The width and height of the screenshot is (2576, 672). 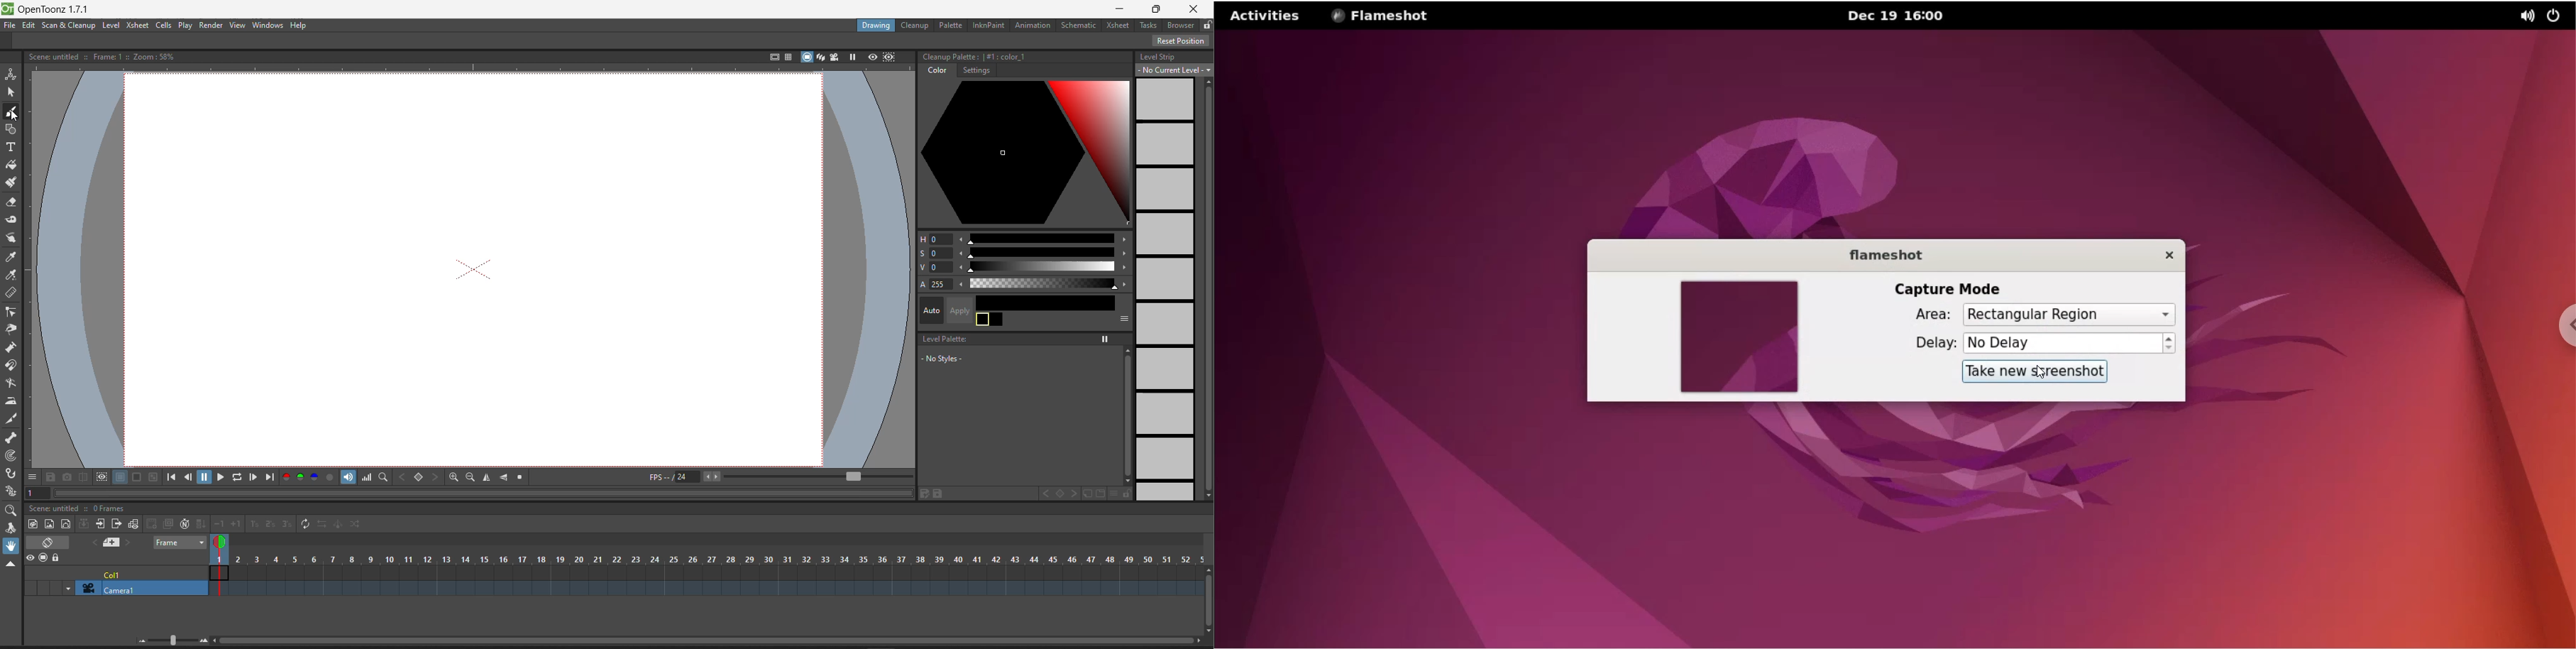 I want to click on new vector level, so click(x=66, y=523).